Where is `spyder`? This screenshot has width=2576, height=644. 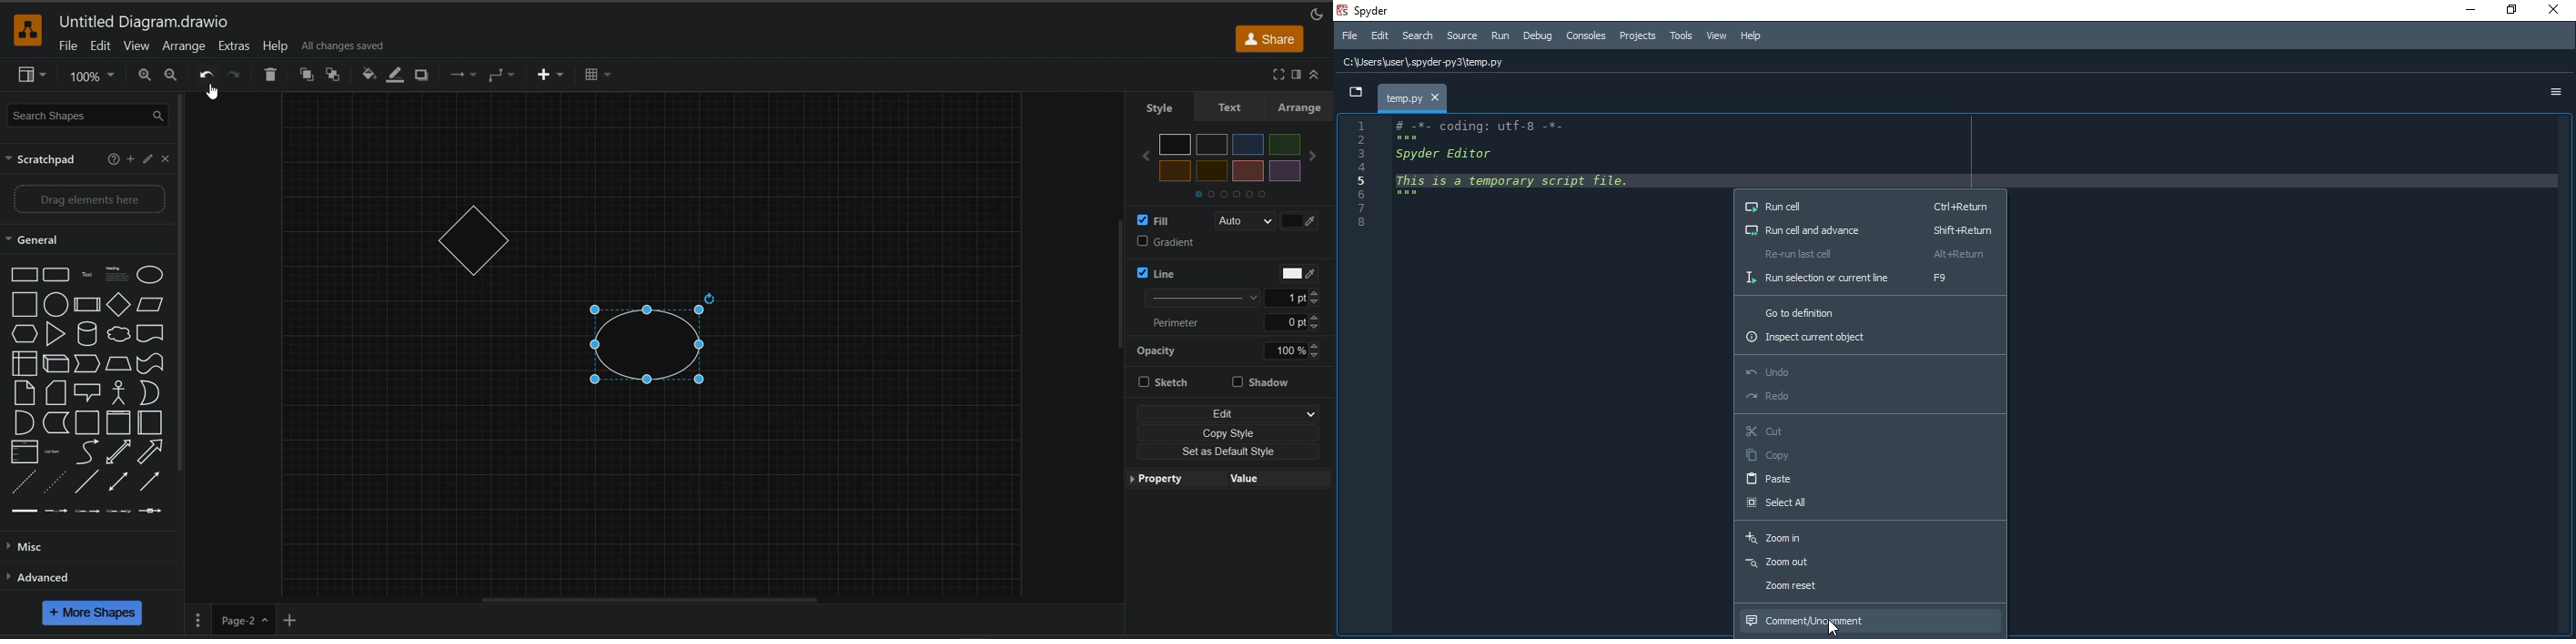 spyder is located at coordinates (1369, 11).